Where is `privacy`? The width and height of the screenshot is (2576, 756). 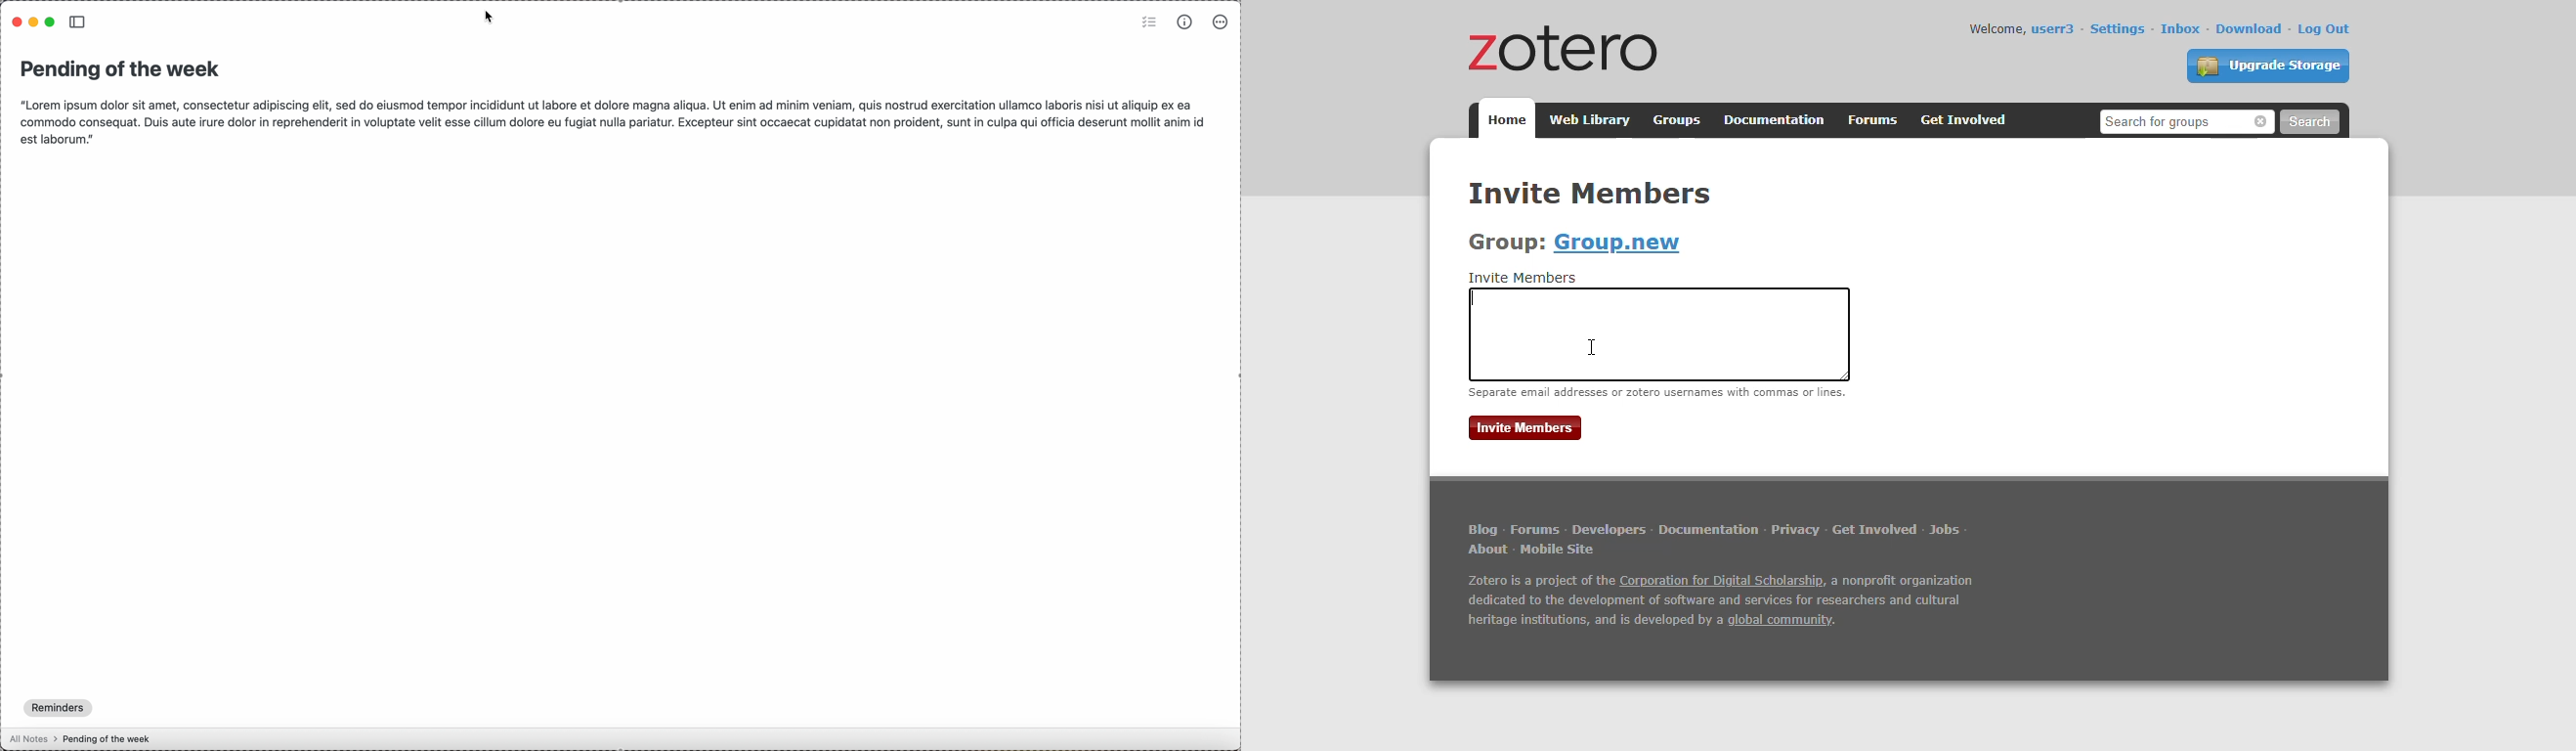 privacy is located at coordinates (1794, 530).